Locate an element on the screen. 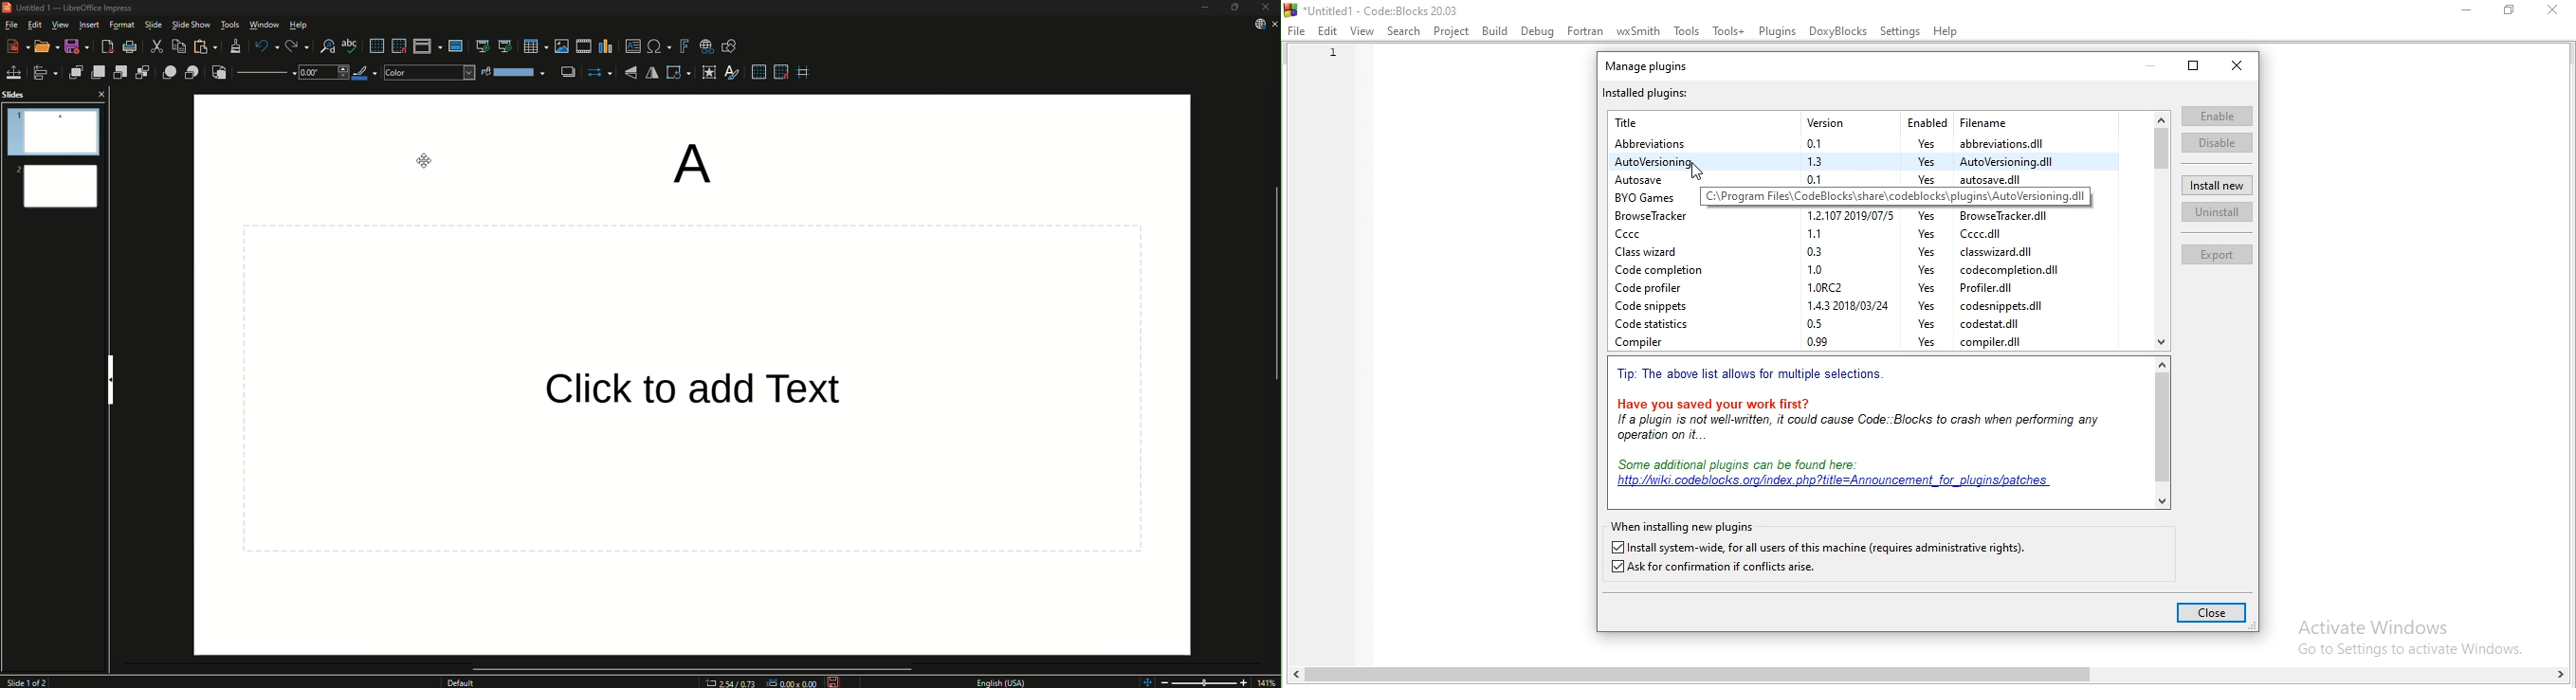 The image size is (2576, 700). Drop Down is located at coordinates (321, 75).